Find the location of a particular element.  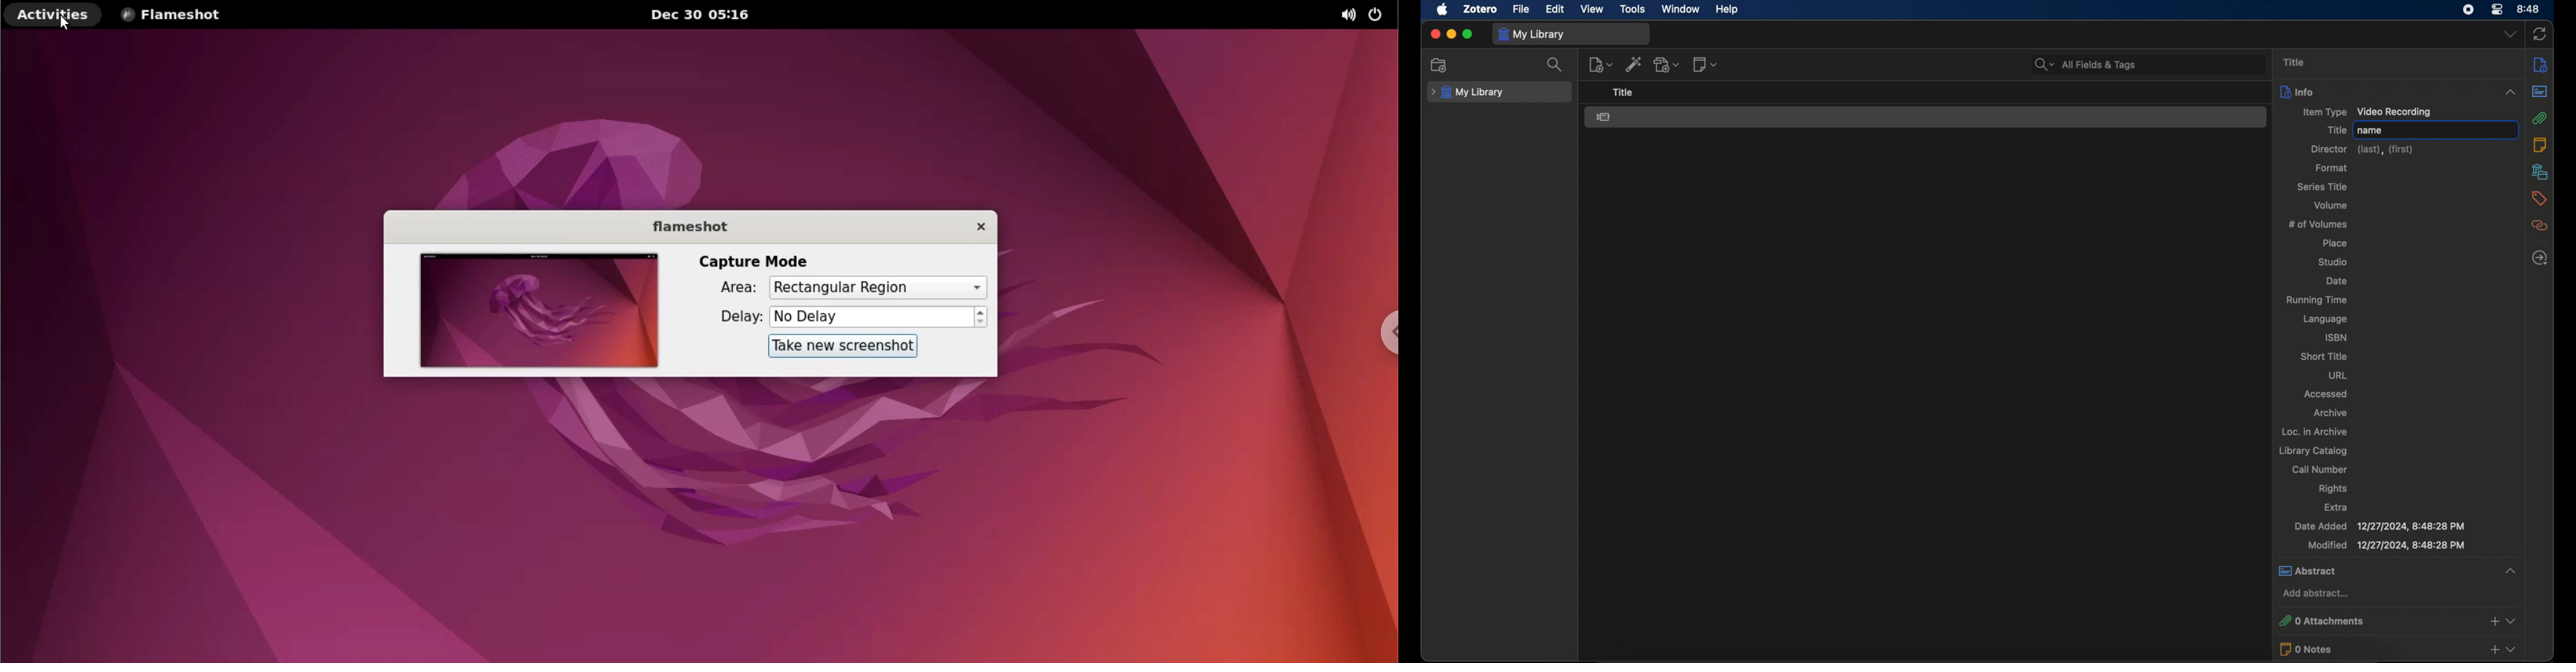

abstract is located at coordinates (2540, 91).